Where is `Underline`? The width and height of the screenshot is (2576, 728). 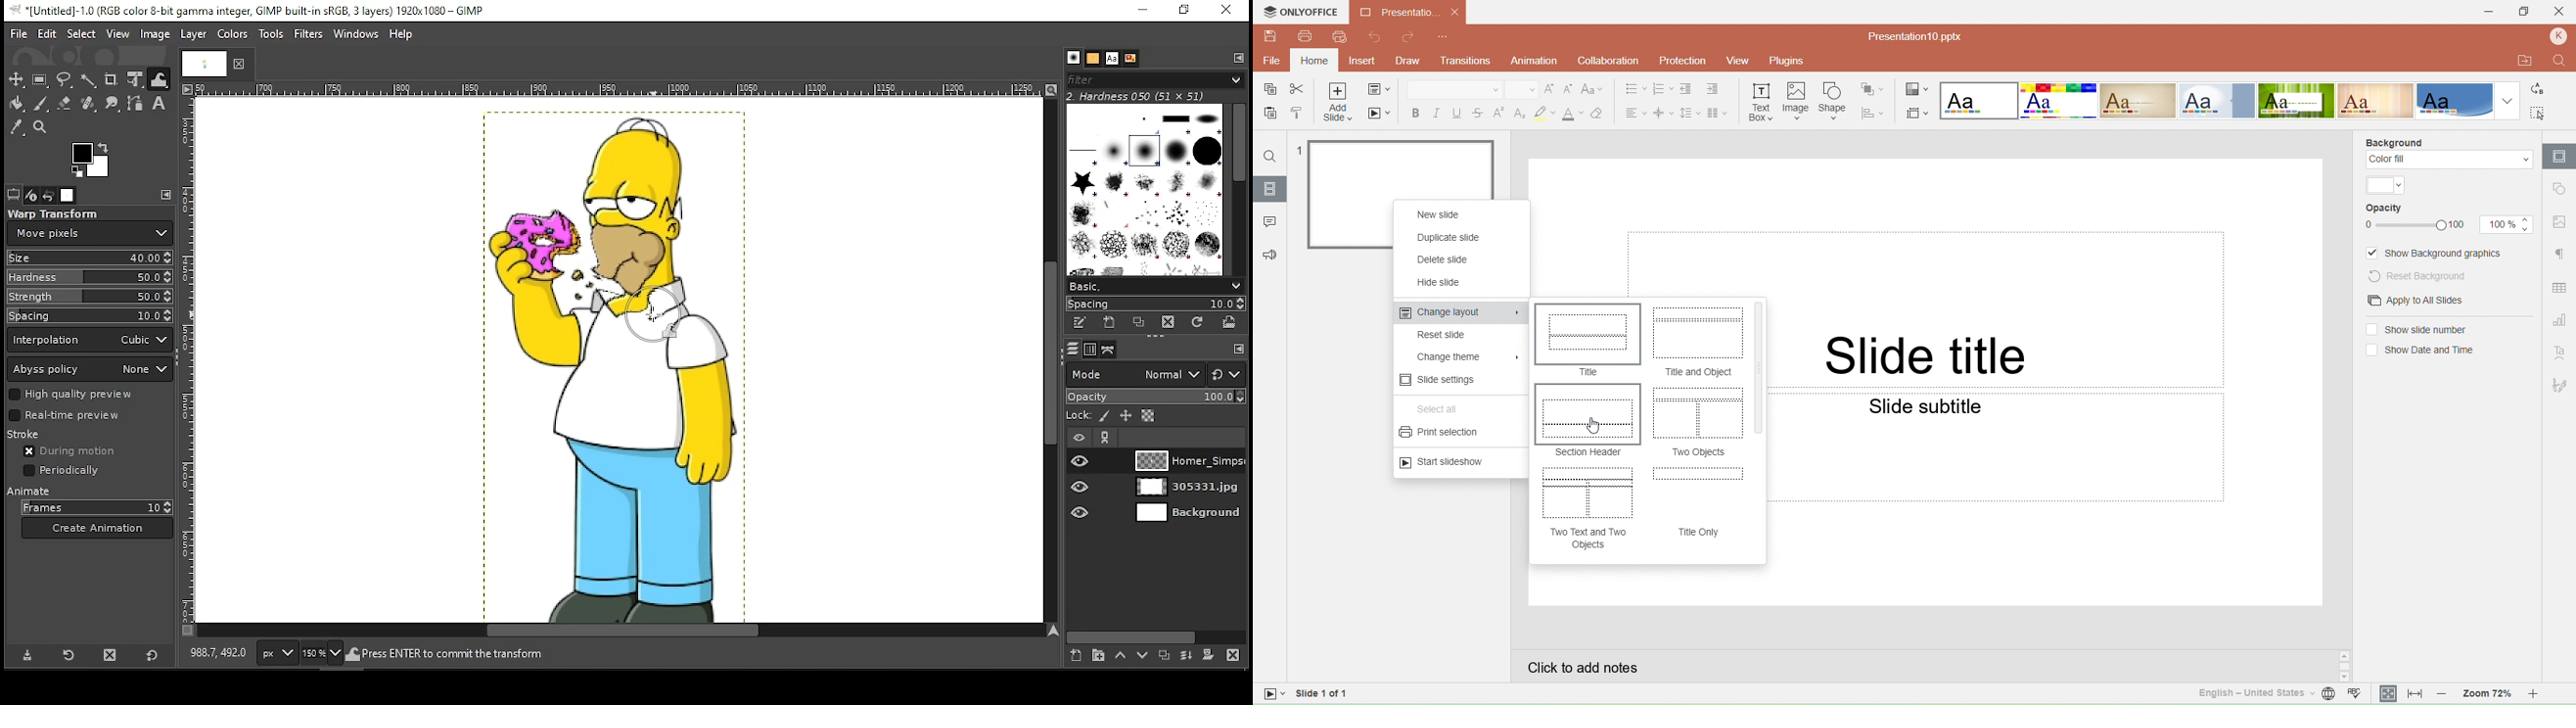 Underline is located at coordinates (1457, 112).